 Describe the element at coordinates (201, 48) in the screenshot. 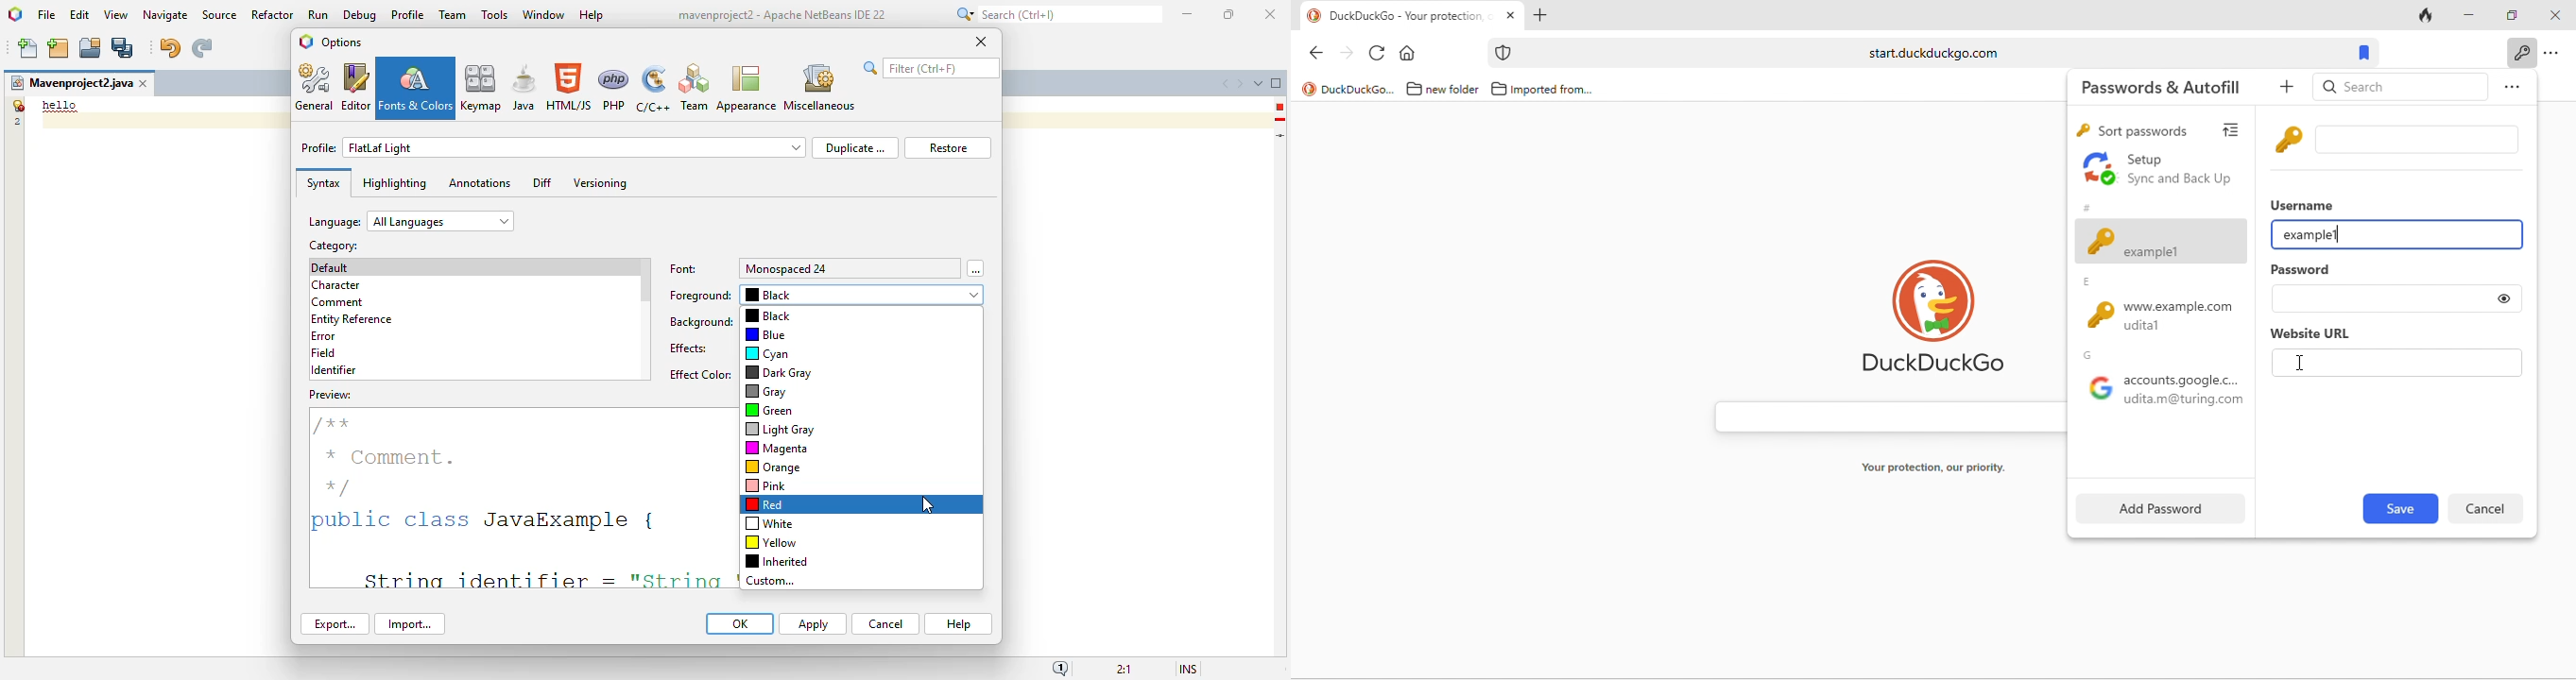

I see `redo` at that location.